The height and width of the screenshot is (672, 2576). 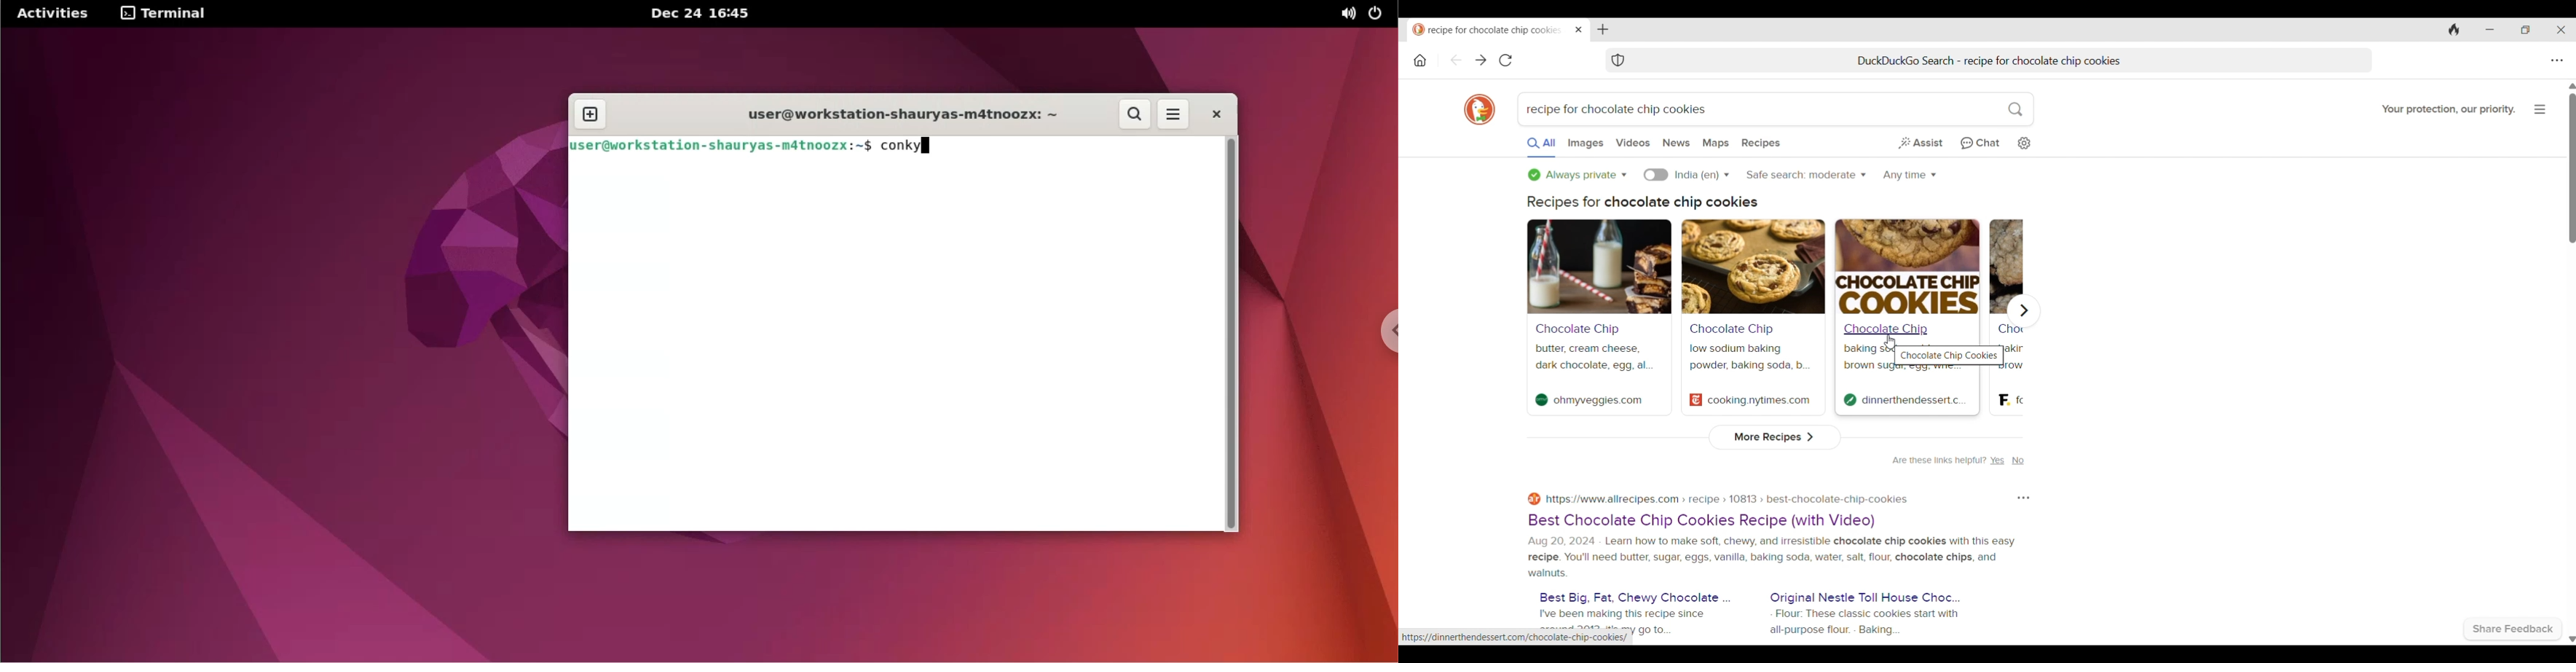 What do you see at coordinates (1479, 110) in the screenshot?
I see `Browser logo` at bounding box center [1479, 110].